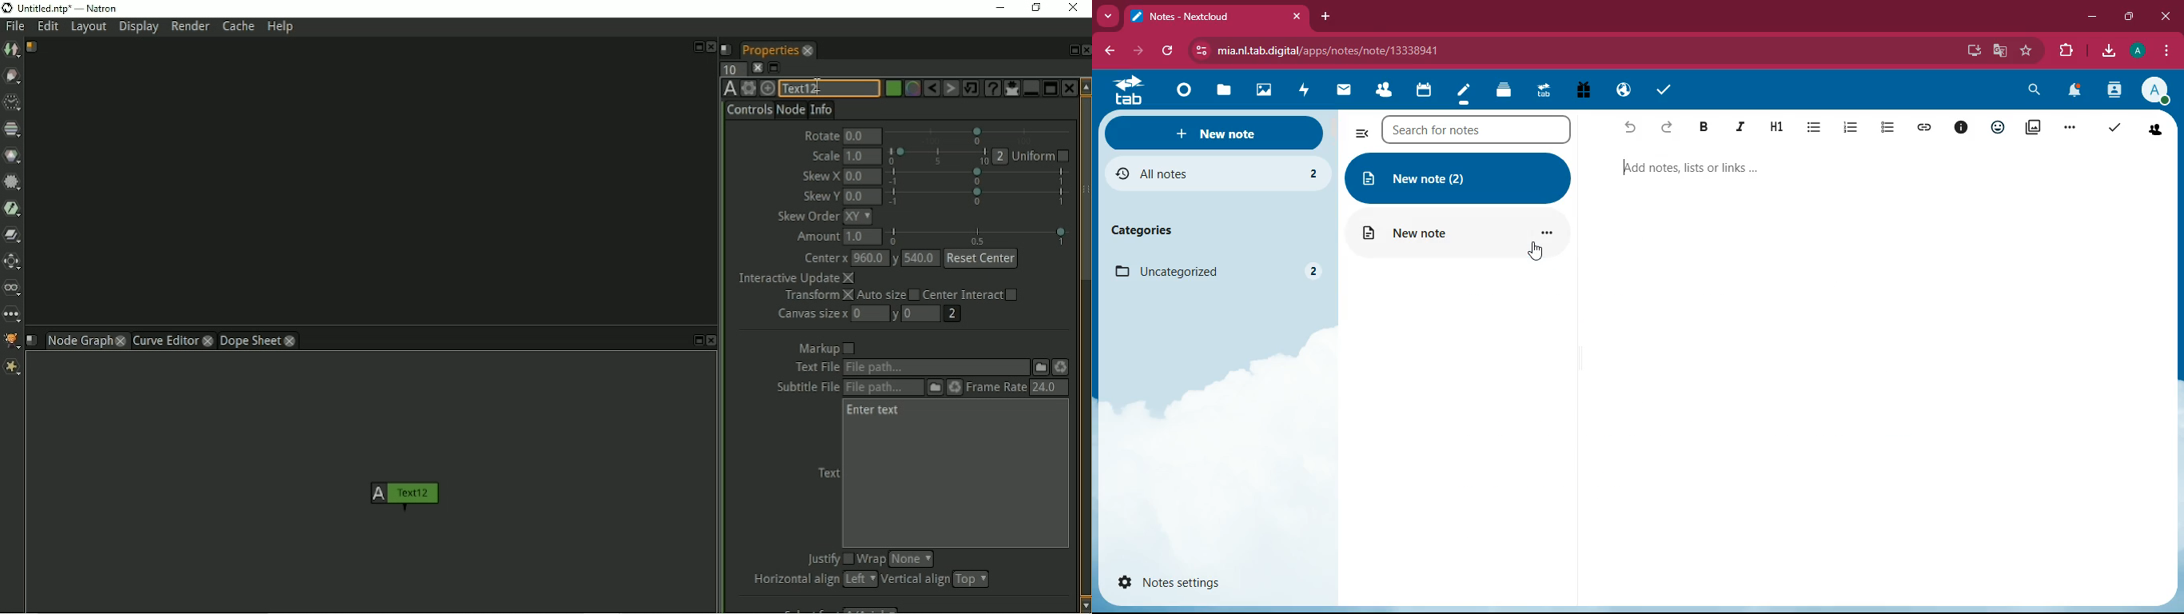  I want to click on google translate, so click(1998, 51).